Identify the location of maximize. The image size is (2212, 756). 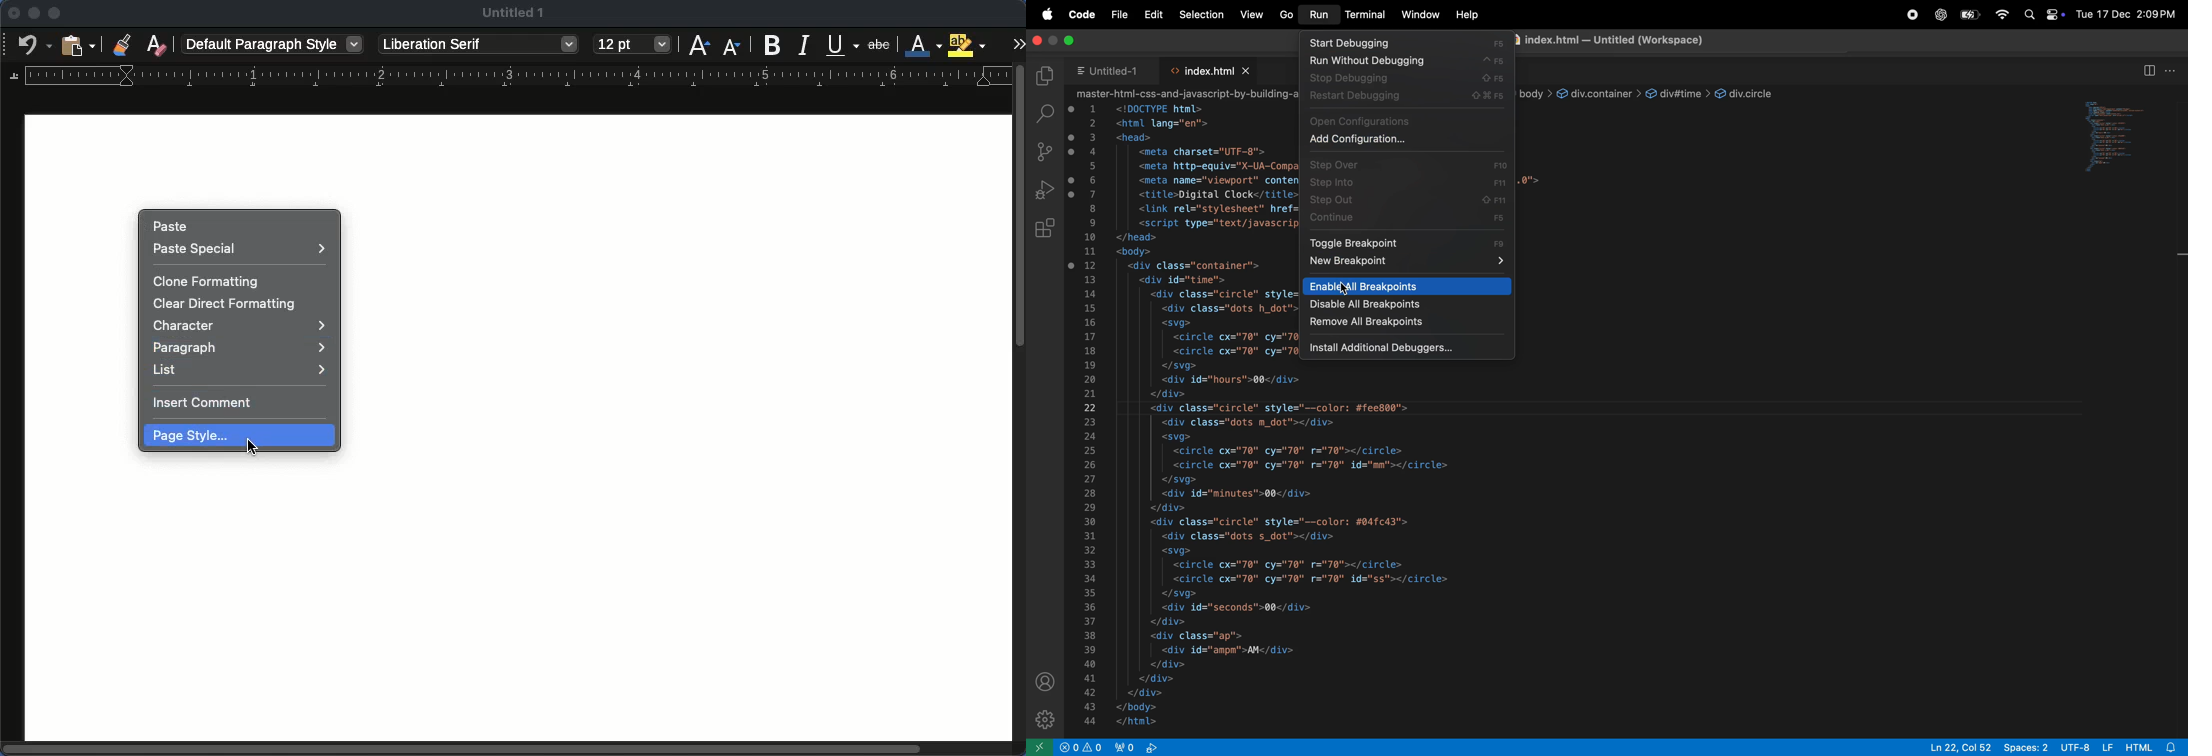
(55, 13).